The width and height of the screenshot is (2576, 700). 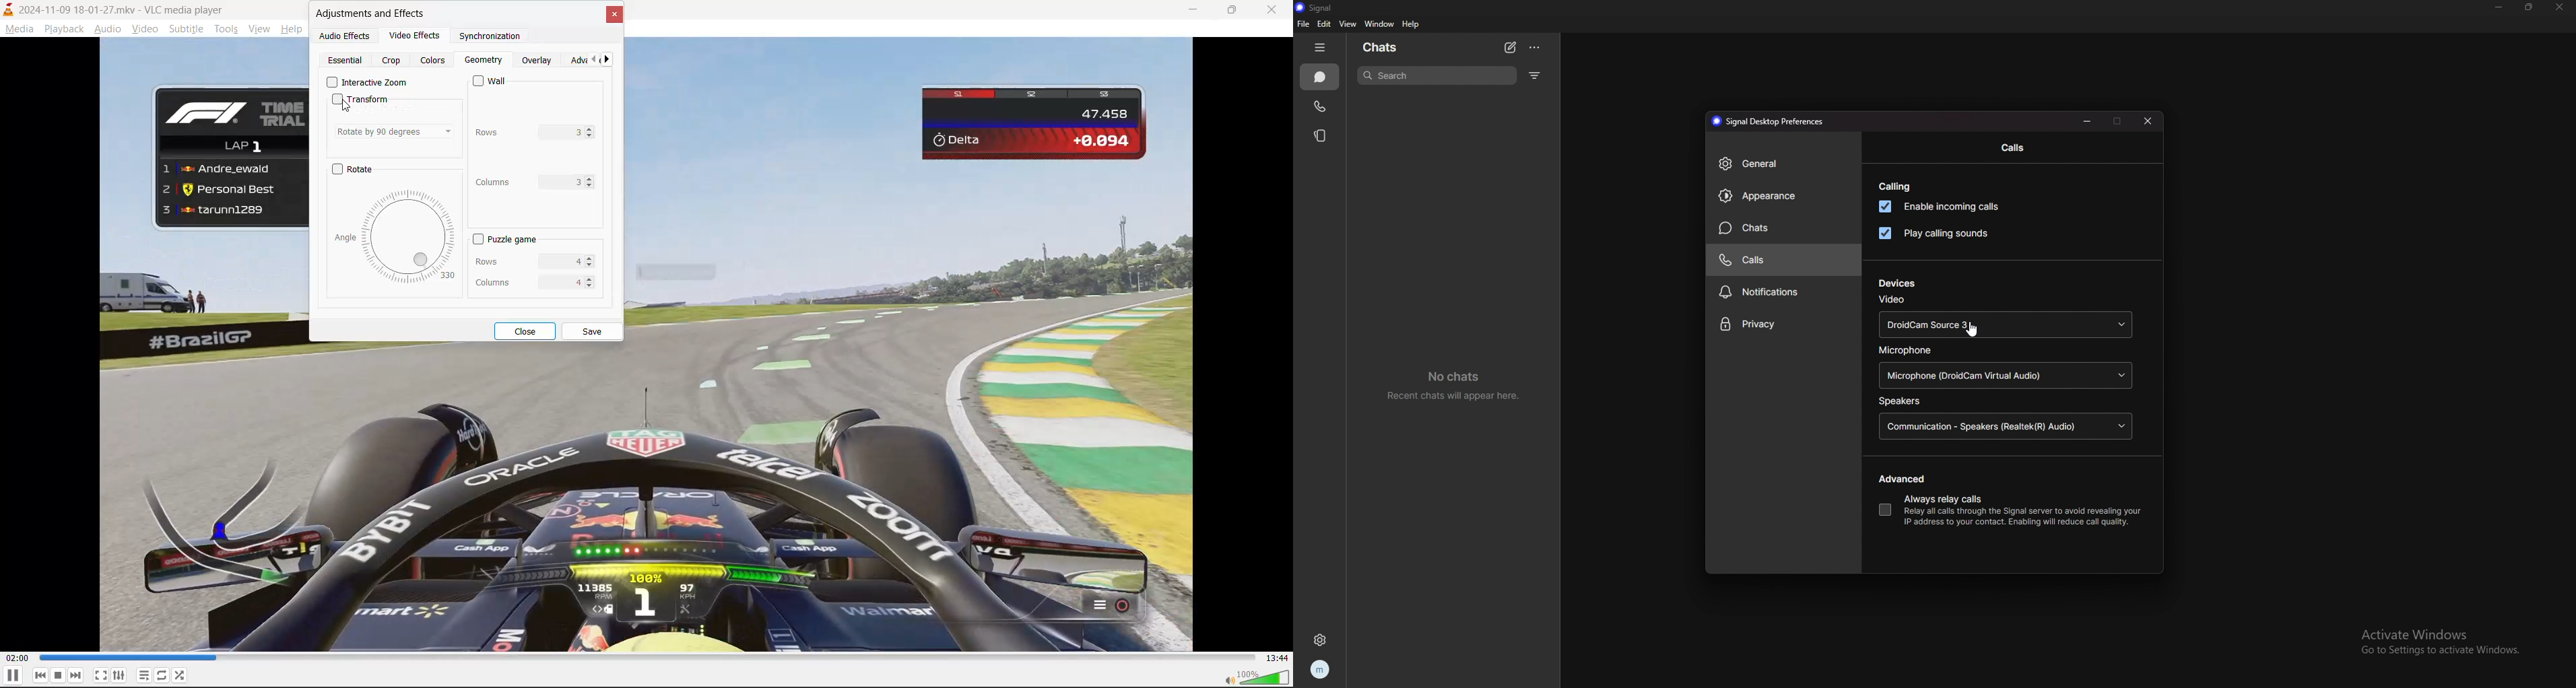 What do you see at coordinates (12, 677) in the screenshot?
I see `pause` at bounding box center [12, 677].